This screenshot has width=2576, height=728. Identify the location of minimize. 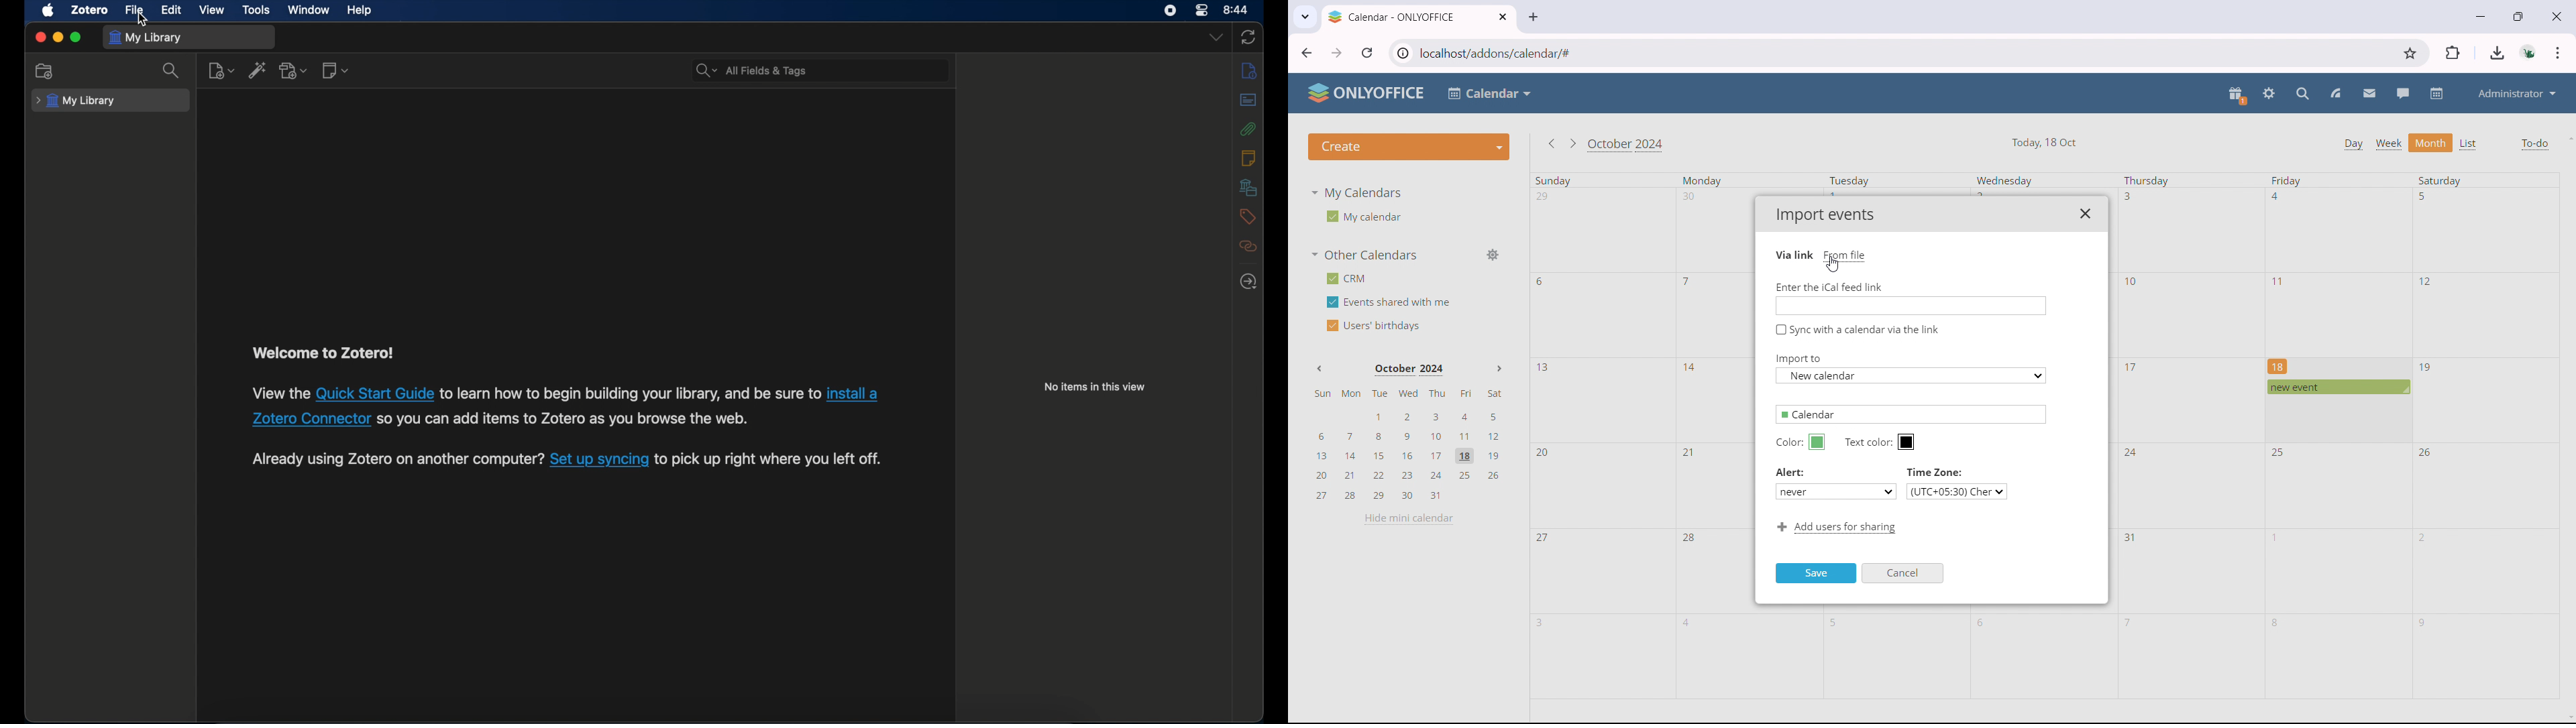
(2479, 15).